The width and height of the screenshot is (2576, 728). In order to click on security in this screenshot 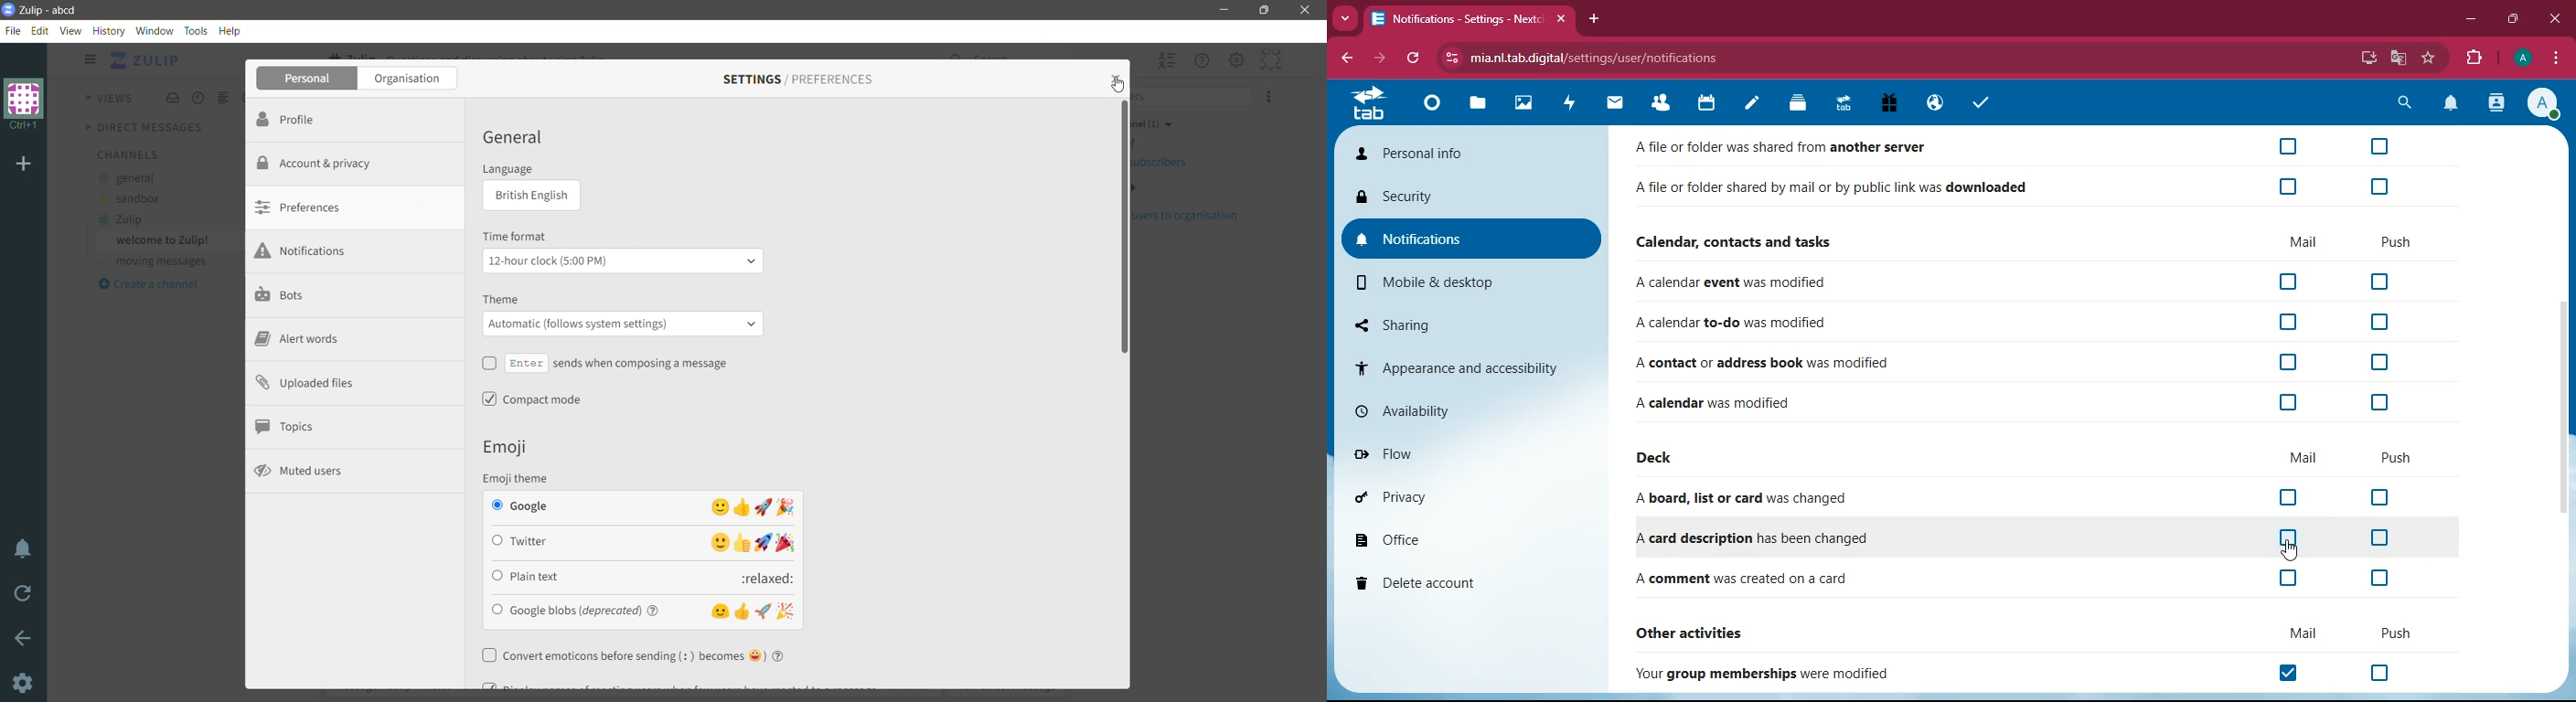, I will do `click(1473, 200)`.